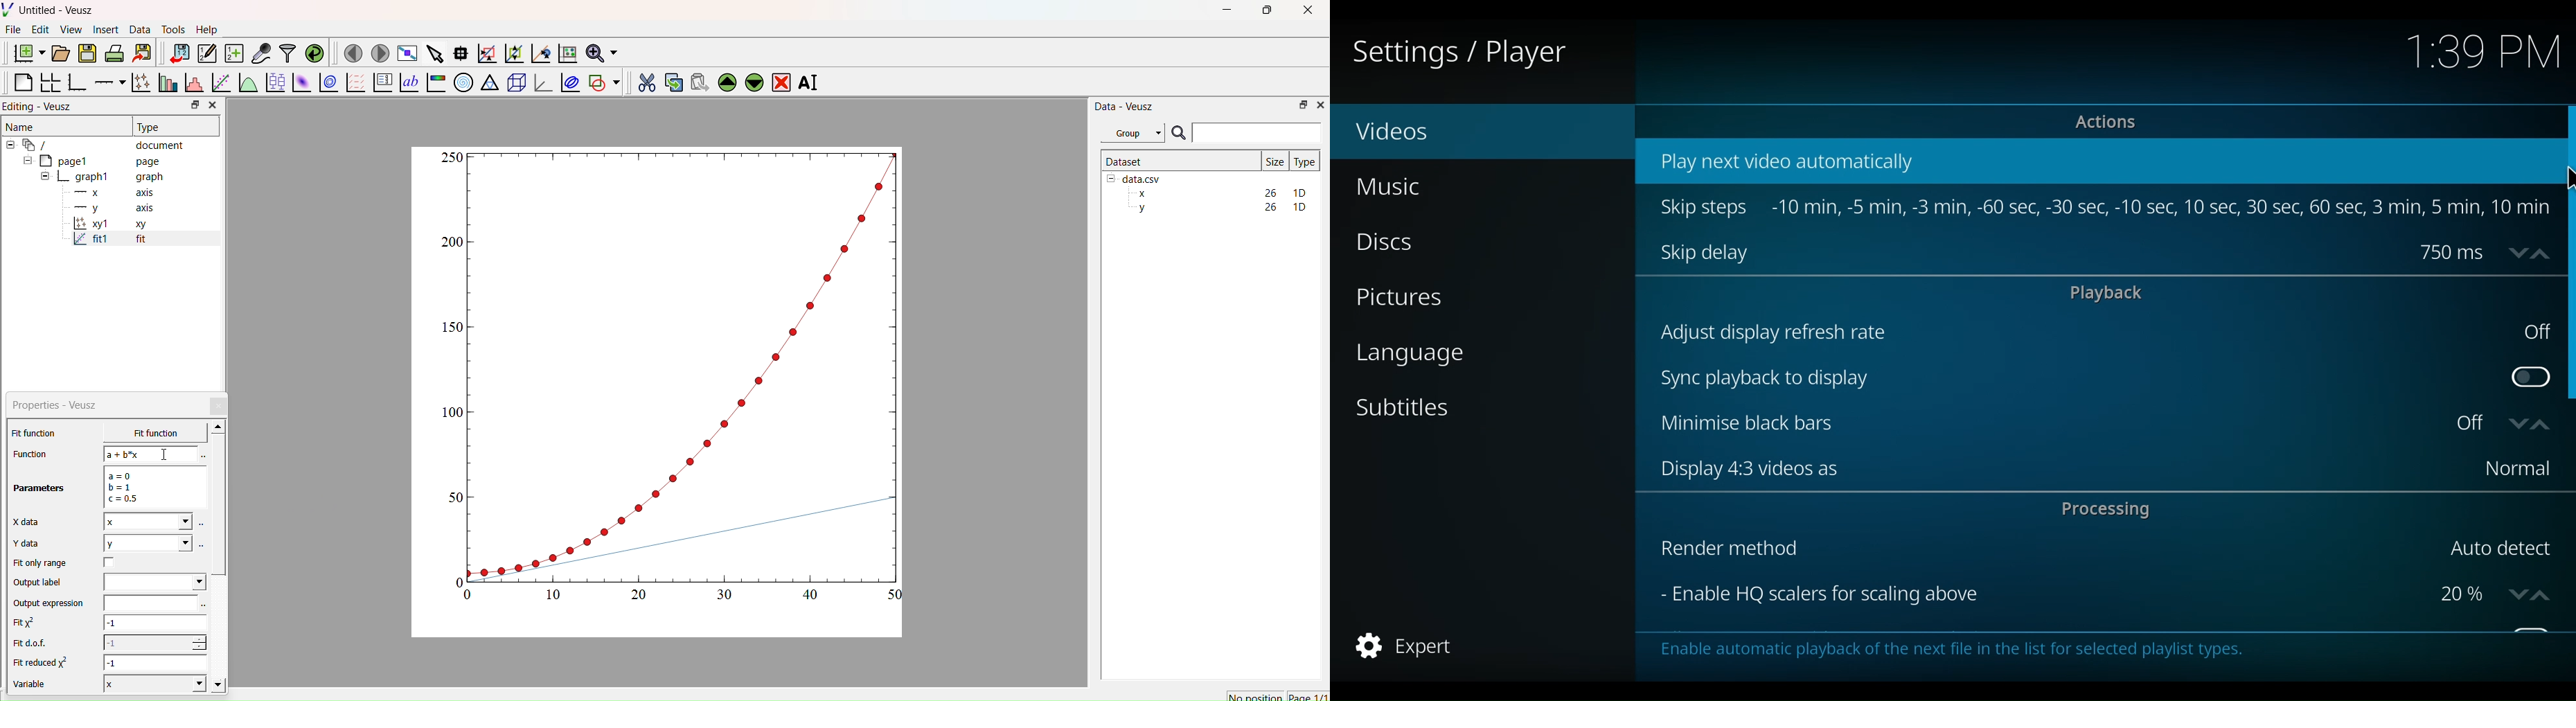 The height and width of the screenshot is (728, 2576). Describe the element at coordinates (2052, 424) in the screenshot. I see `Minimise black bars` at that location.